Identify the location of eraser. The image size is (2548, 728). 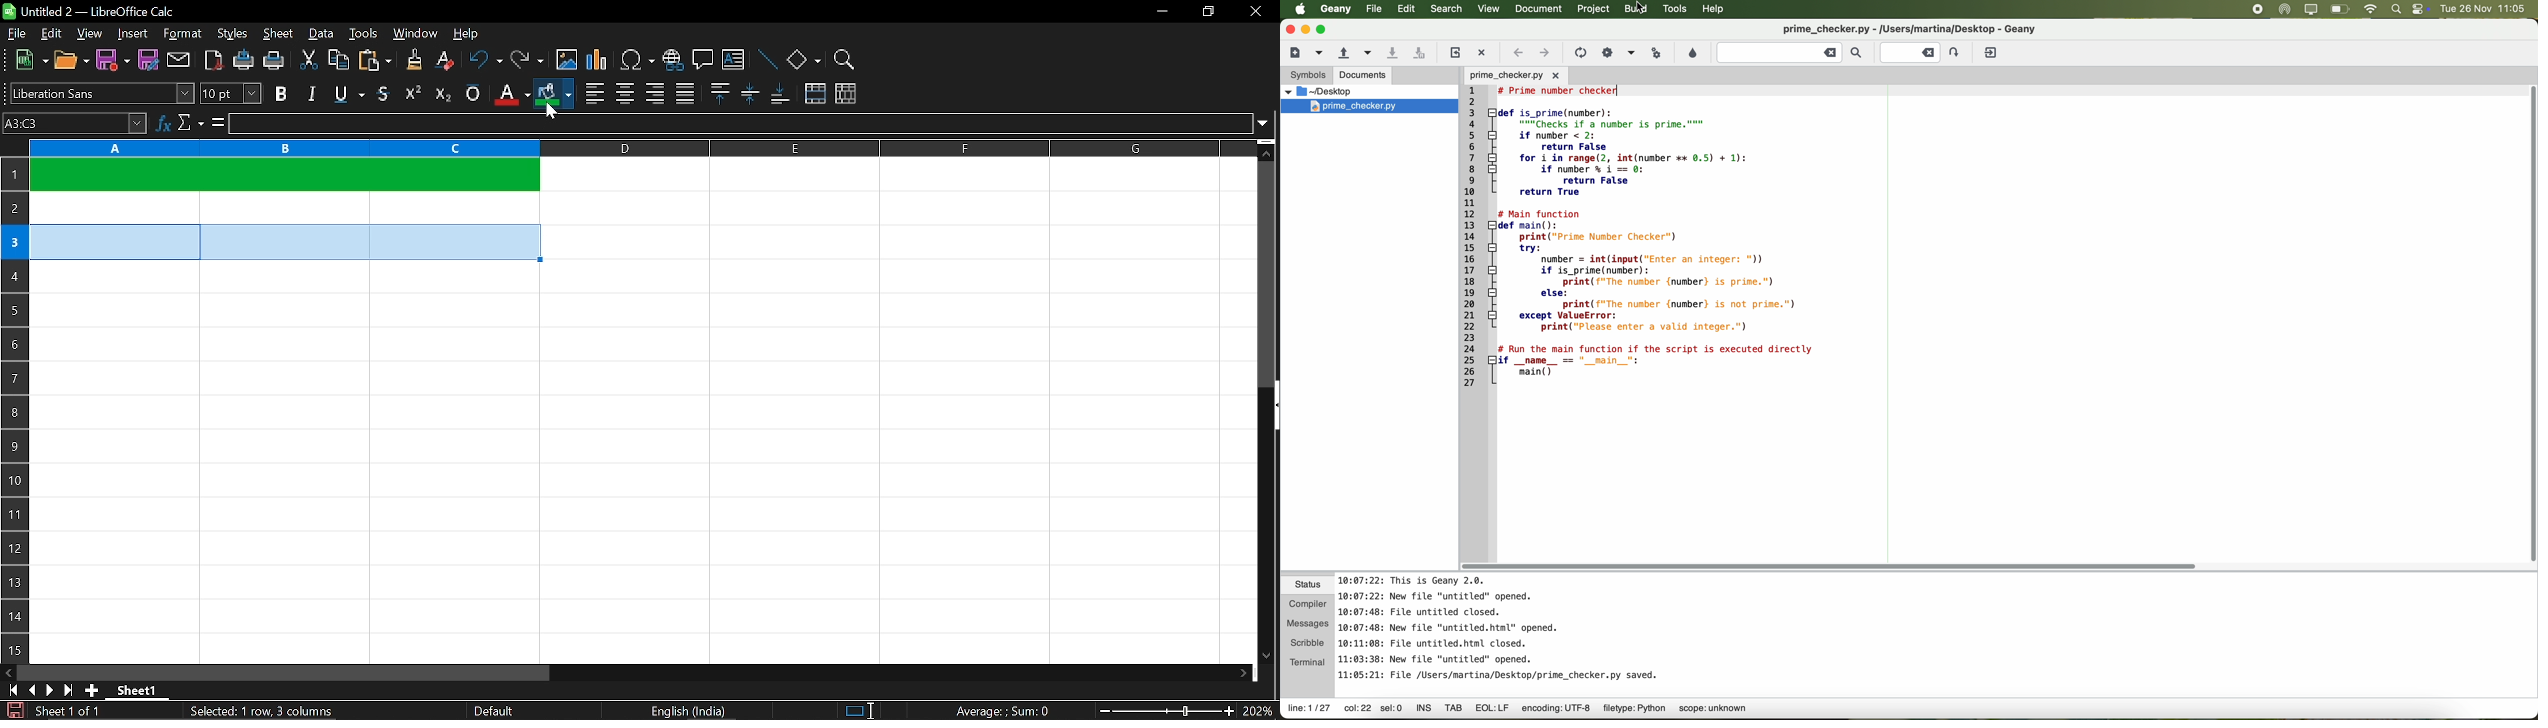
(442, 61).